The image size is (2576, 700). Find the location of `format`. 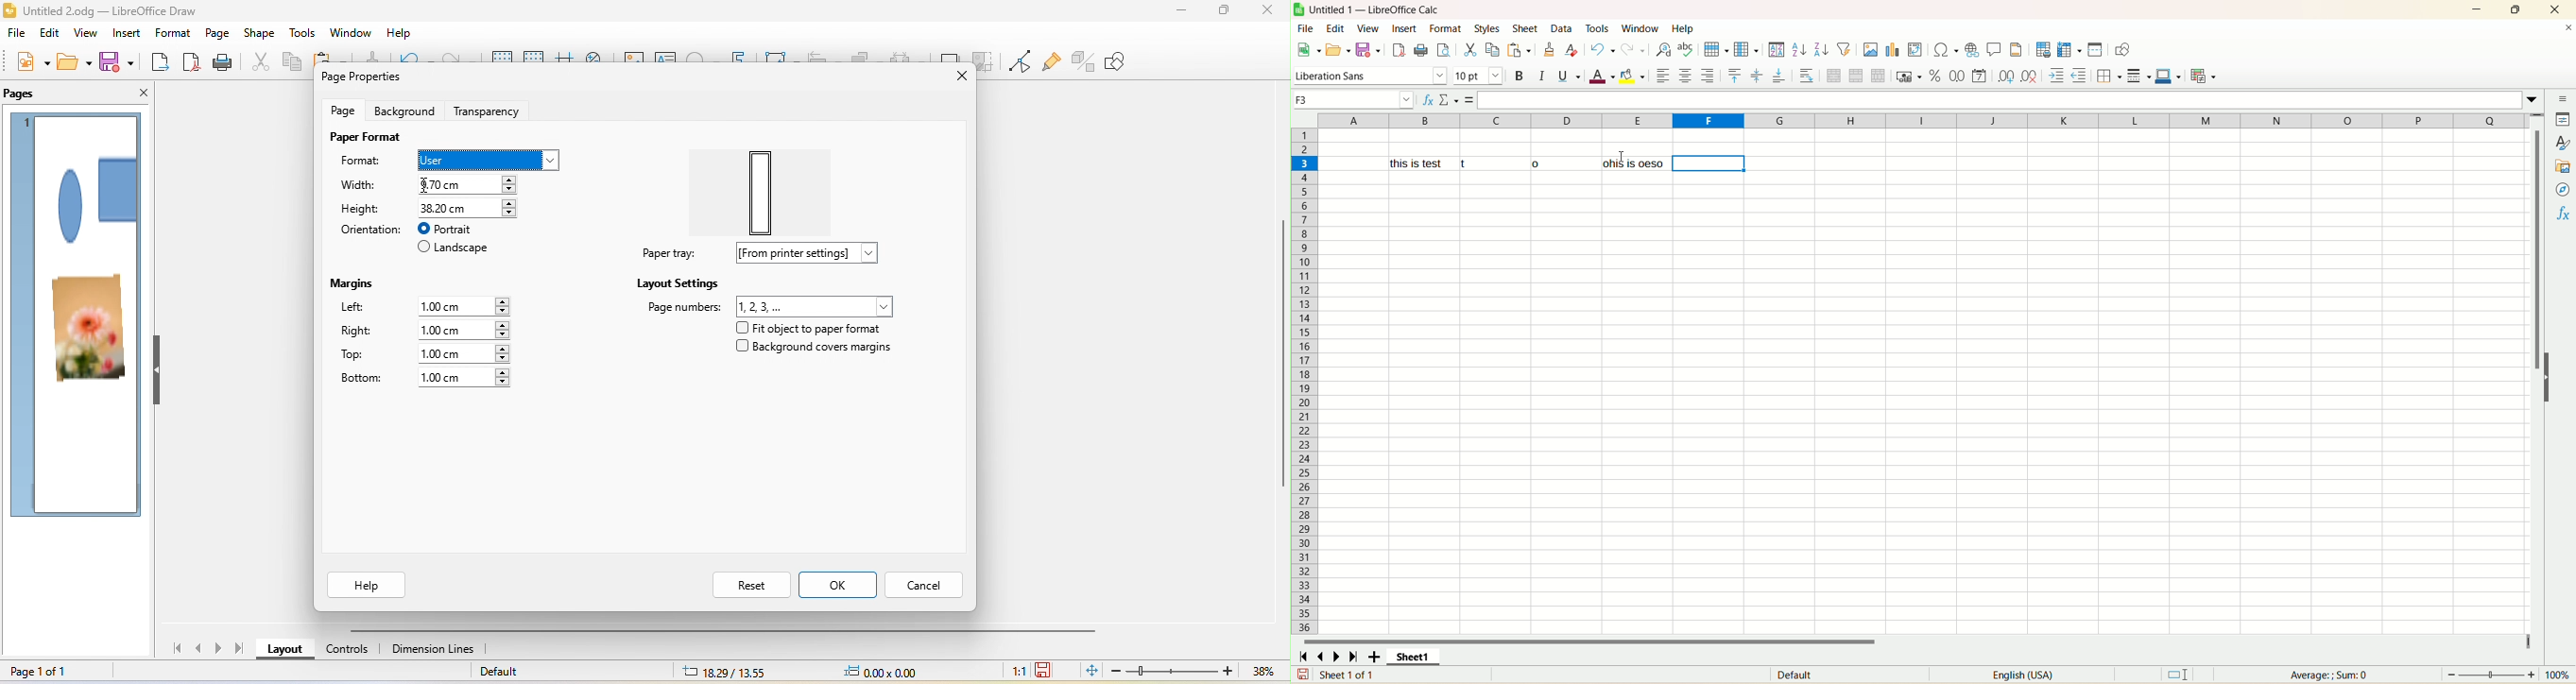

format is located at coordinates (173, 33).